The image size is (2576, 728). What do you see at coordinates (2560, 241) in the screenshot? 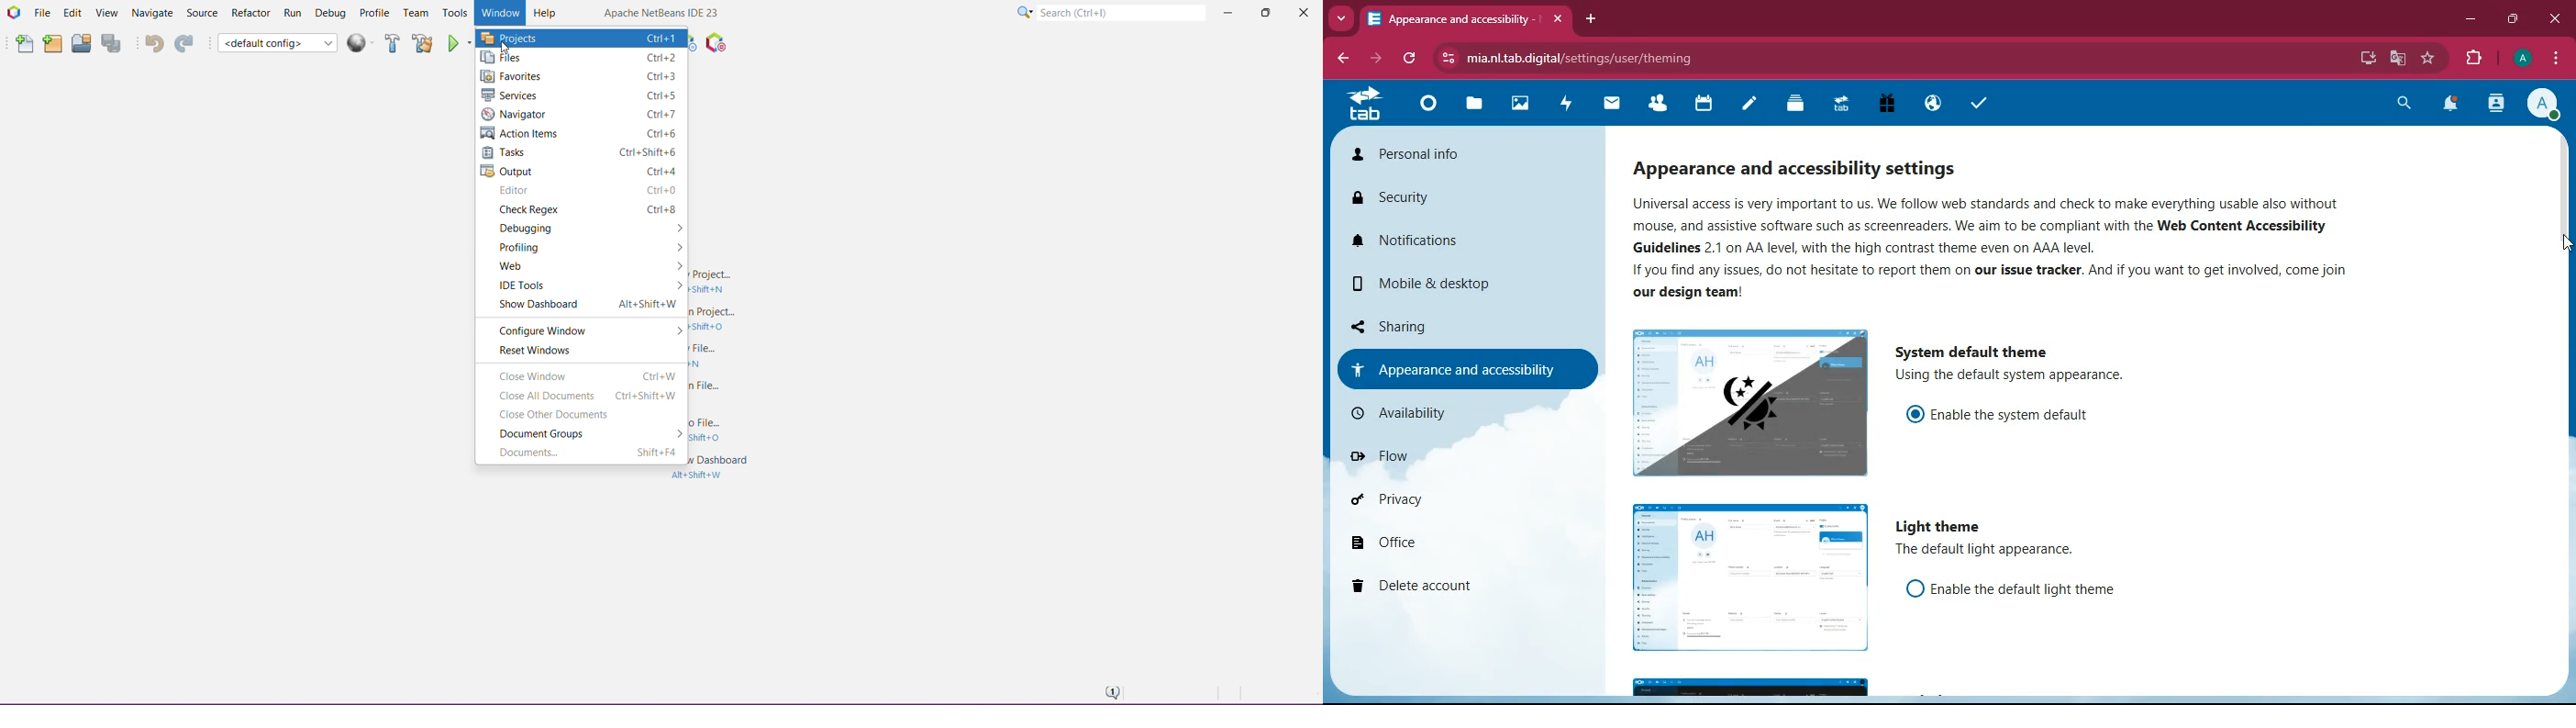
I see `cursor` at bounding box center [2560, 241].